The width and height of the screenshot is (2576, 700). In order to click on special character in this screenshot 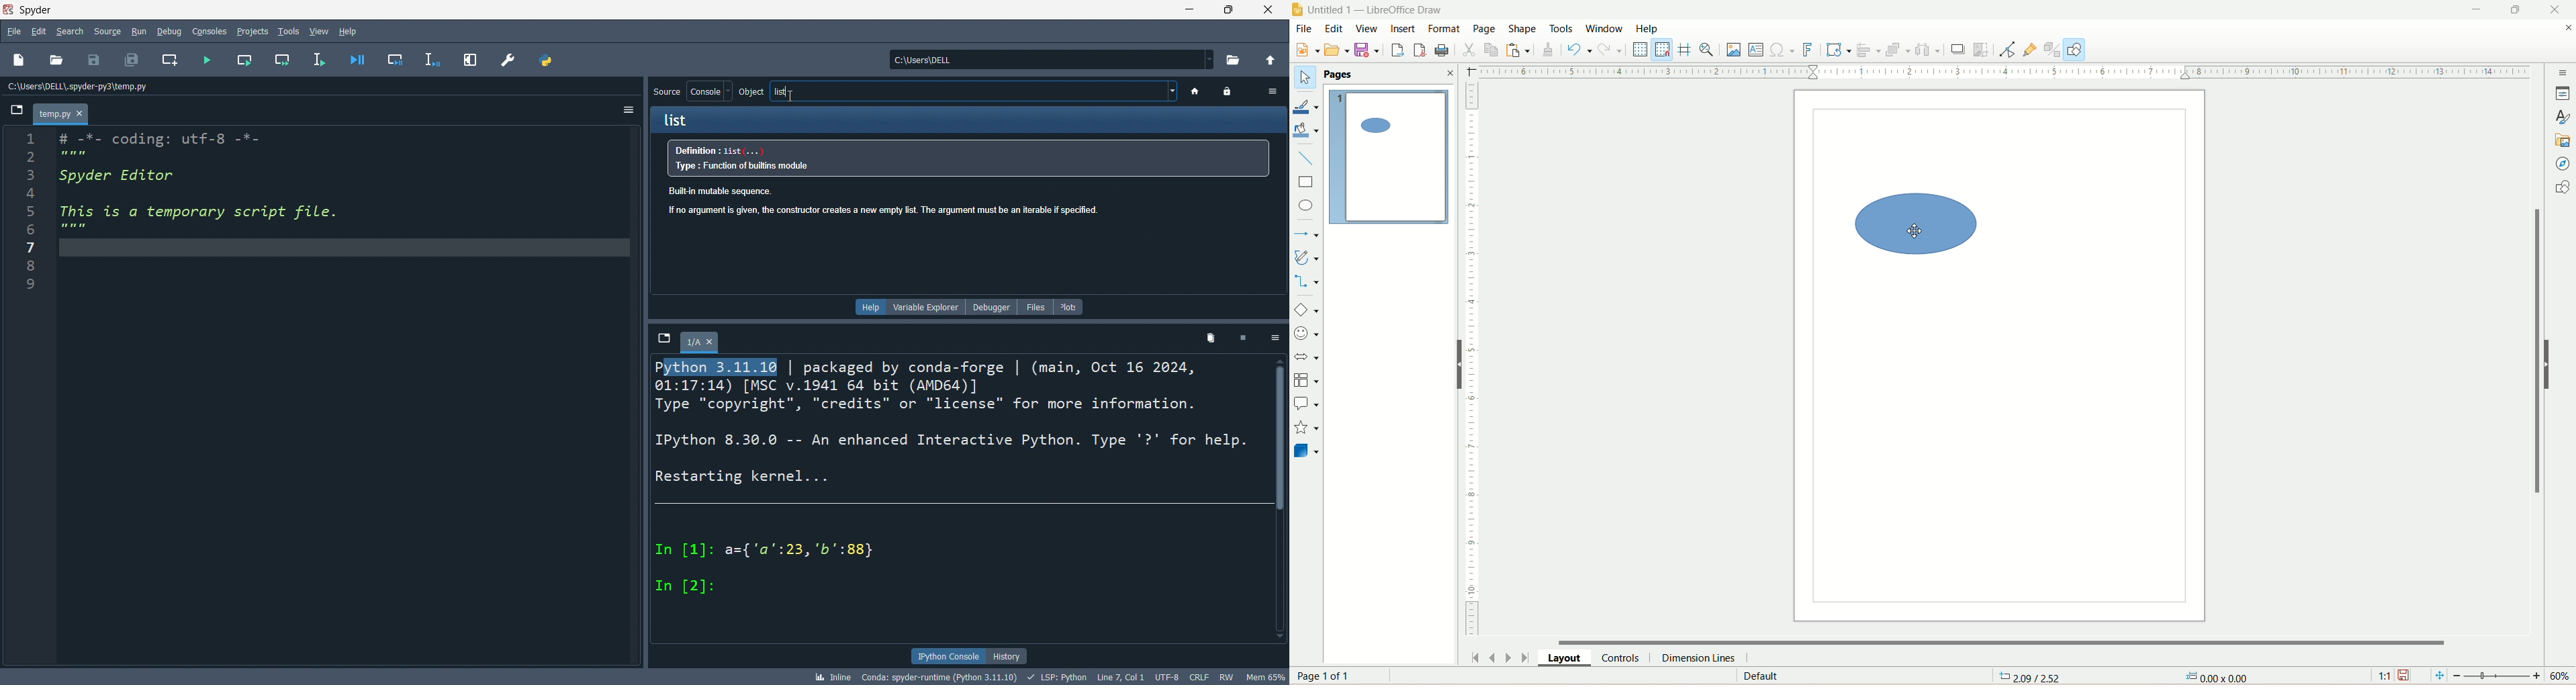, I will do `click(1781, 50)`.